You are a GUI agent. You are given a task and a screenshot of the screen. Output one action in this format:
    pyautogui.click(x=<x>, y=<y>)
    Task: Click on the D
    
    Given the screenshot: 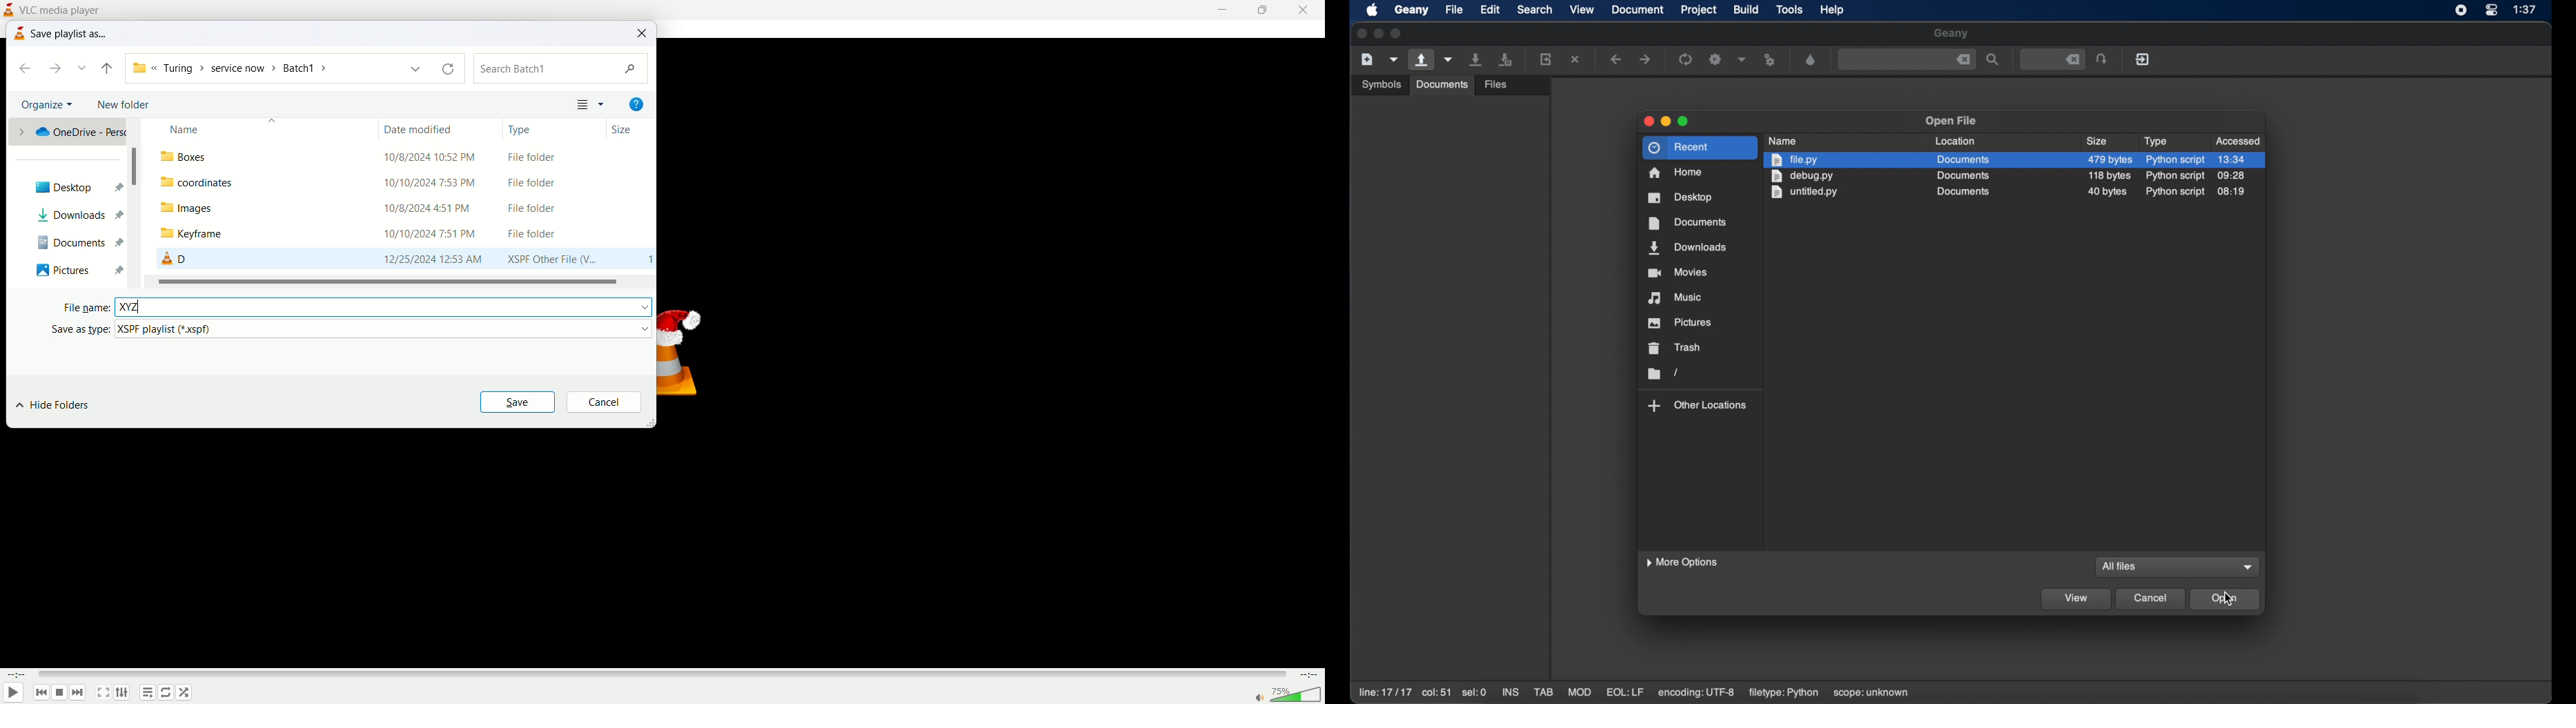 What is the action you would take?
    pyautogui.click(x=173, y=258)
    